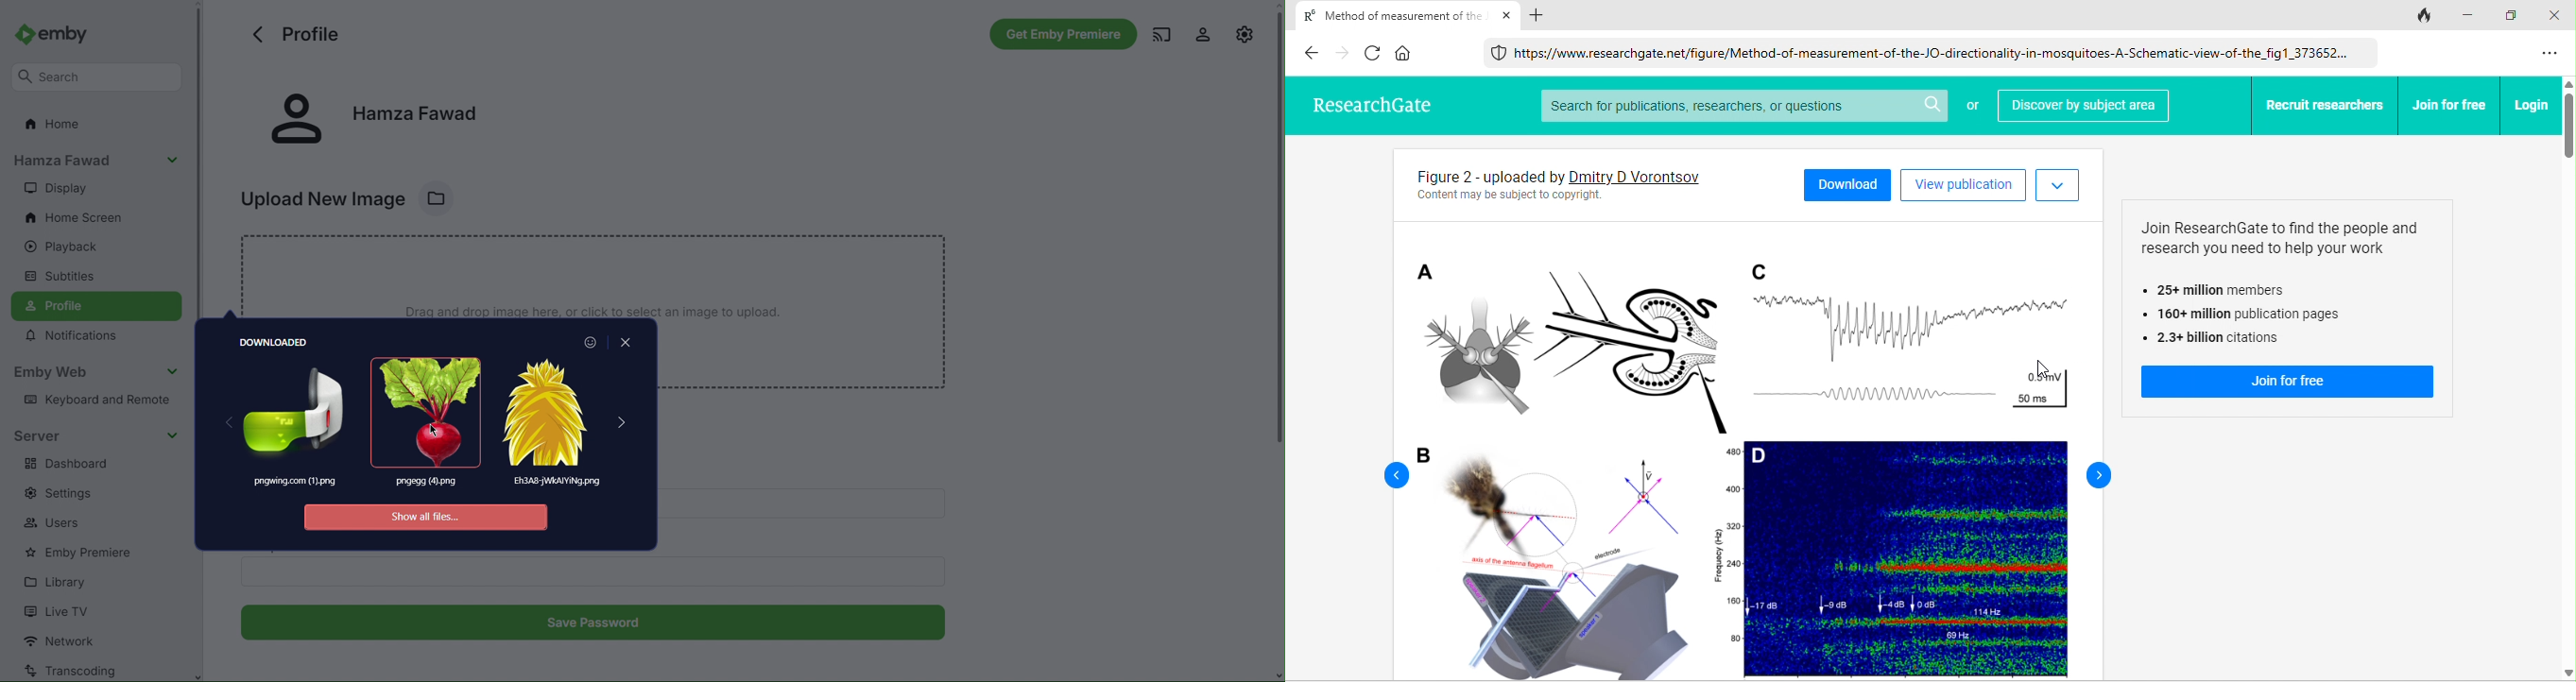 The height and width of the screenshot is (700, 2576). I want to click on Emby Premiere, so click(84, 552).